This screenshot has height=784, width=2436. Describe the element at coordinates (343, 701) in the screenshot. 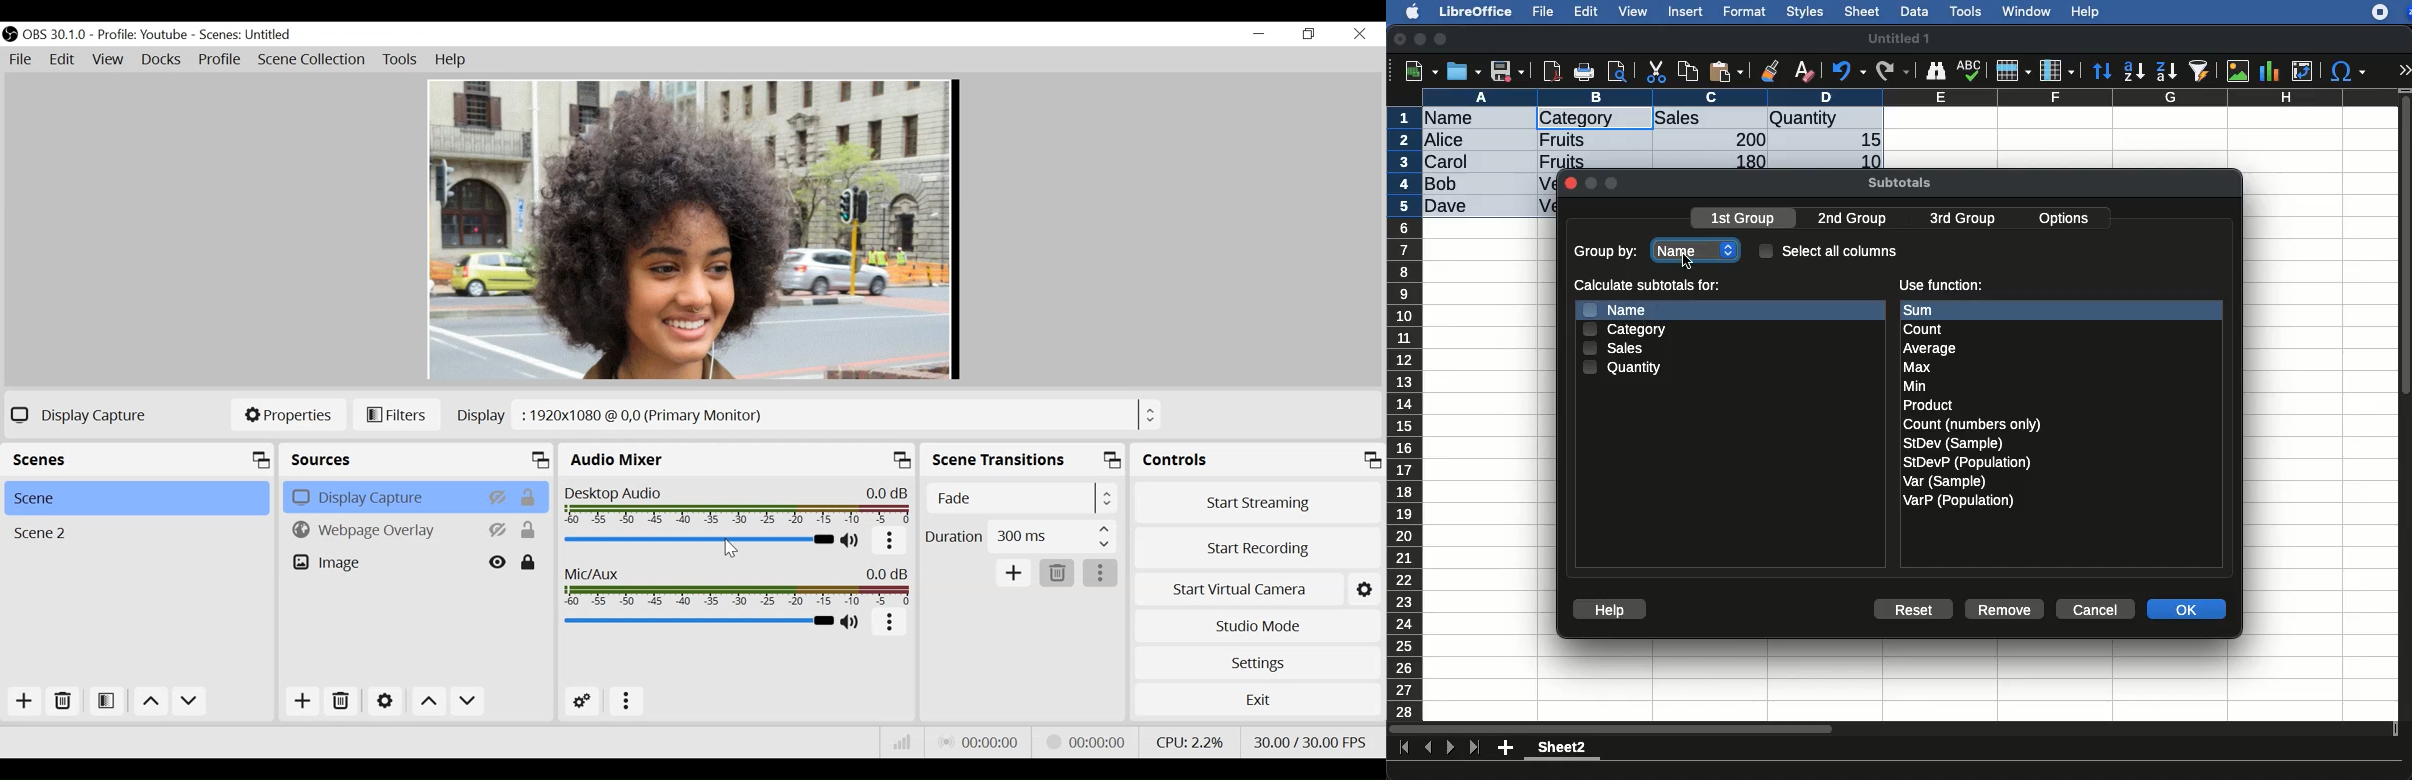

I see `Delete` at that location.